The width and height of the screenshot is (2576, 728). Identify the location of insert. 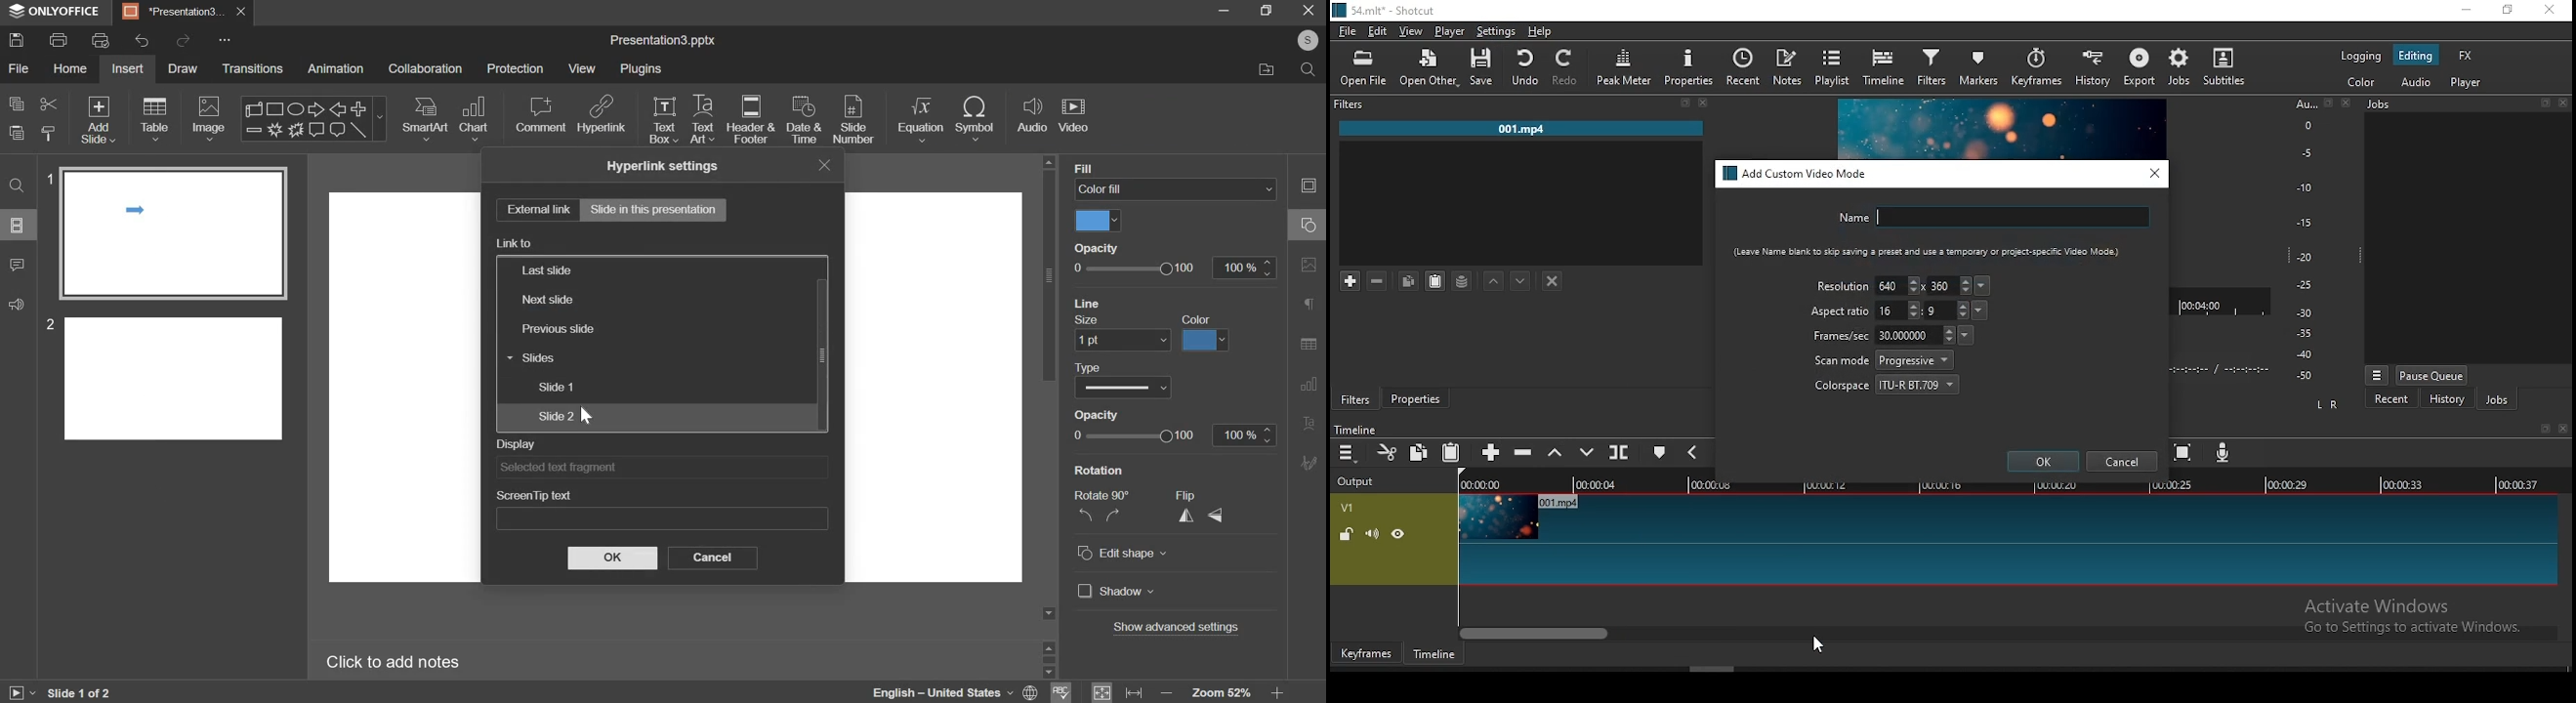
(127, 68).